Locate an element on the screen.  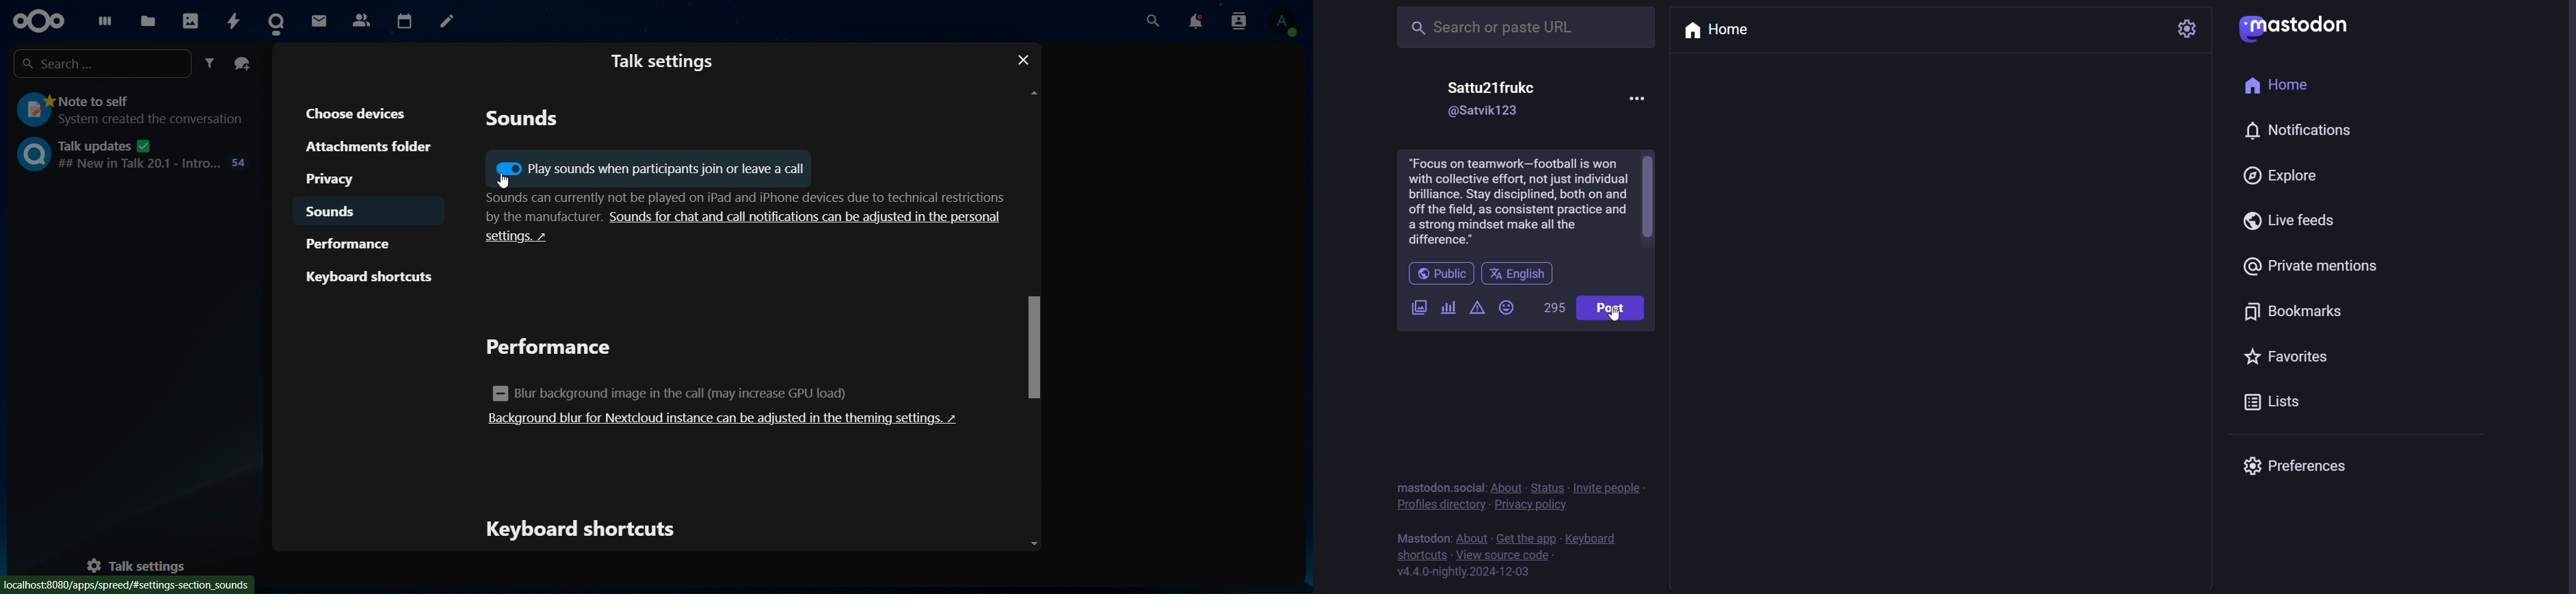
settings is located at coordinates (529, 242).